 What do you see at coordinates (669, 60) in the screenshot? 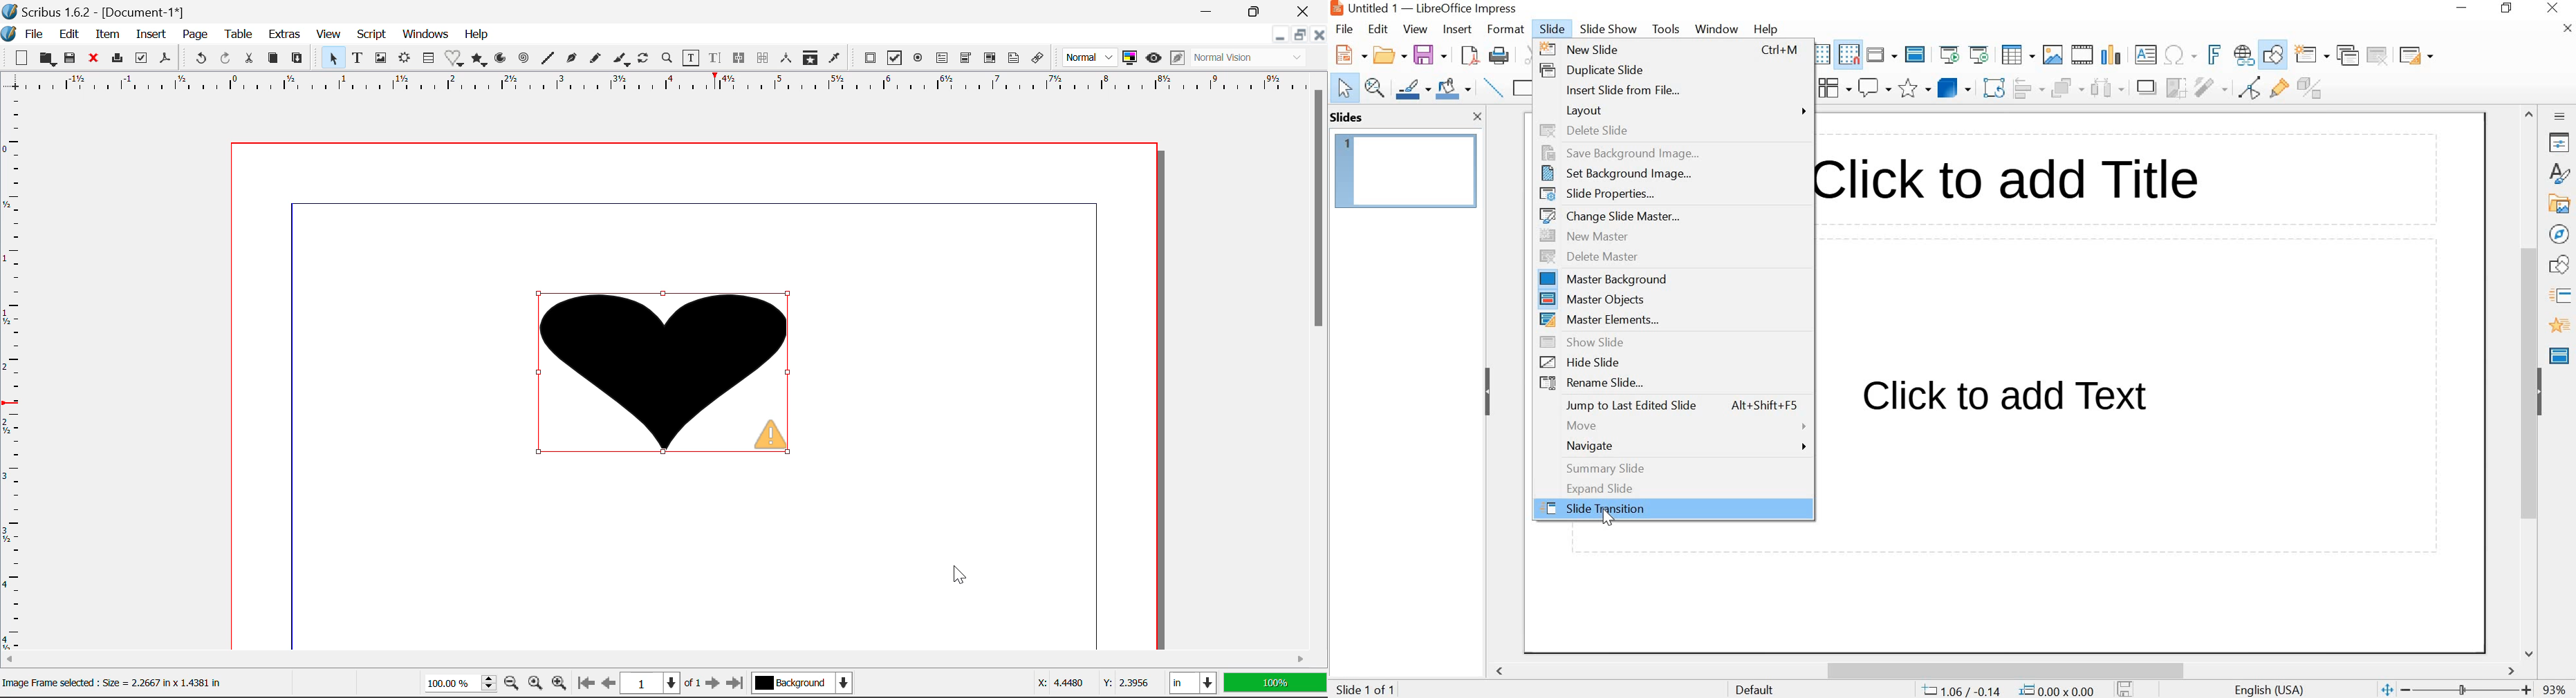
I see `Zoom` at bounding box center [669, 60].